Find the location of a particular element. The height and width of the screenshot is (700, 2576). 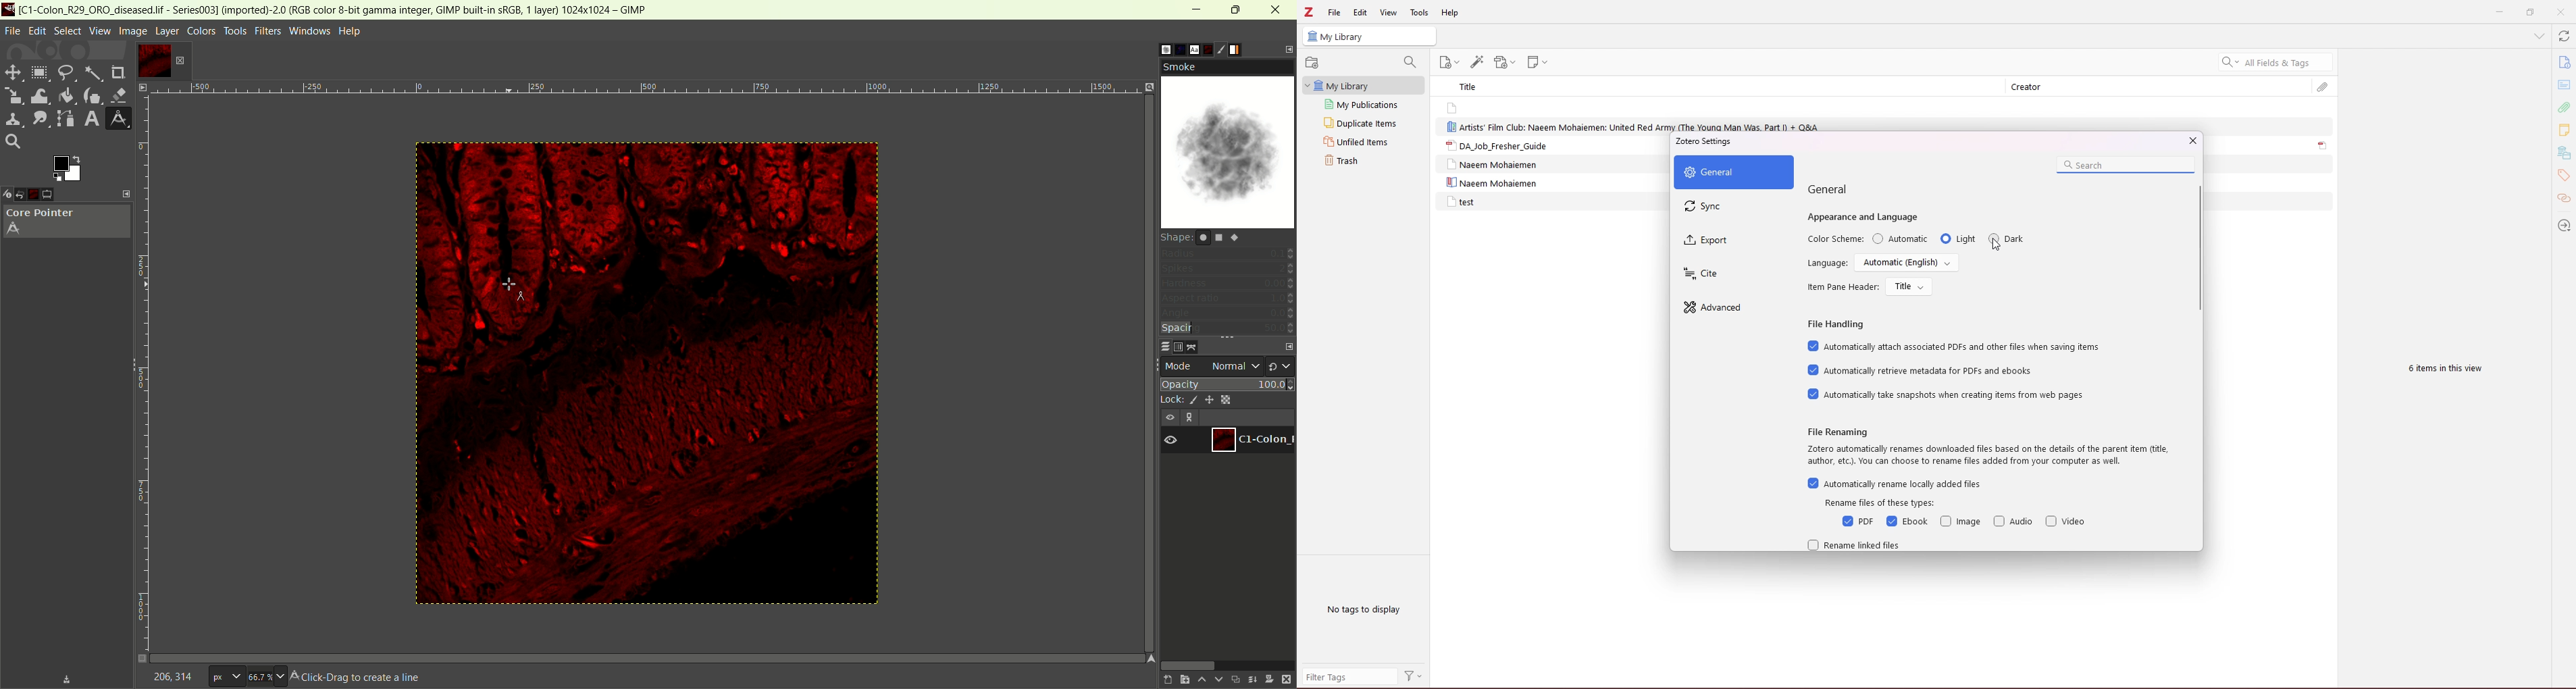

language is located at coordinates (1826, 263).